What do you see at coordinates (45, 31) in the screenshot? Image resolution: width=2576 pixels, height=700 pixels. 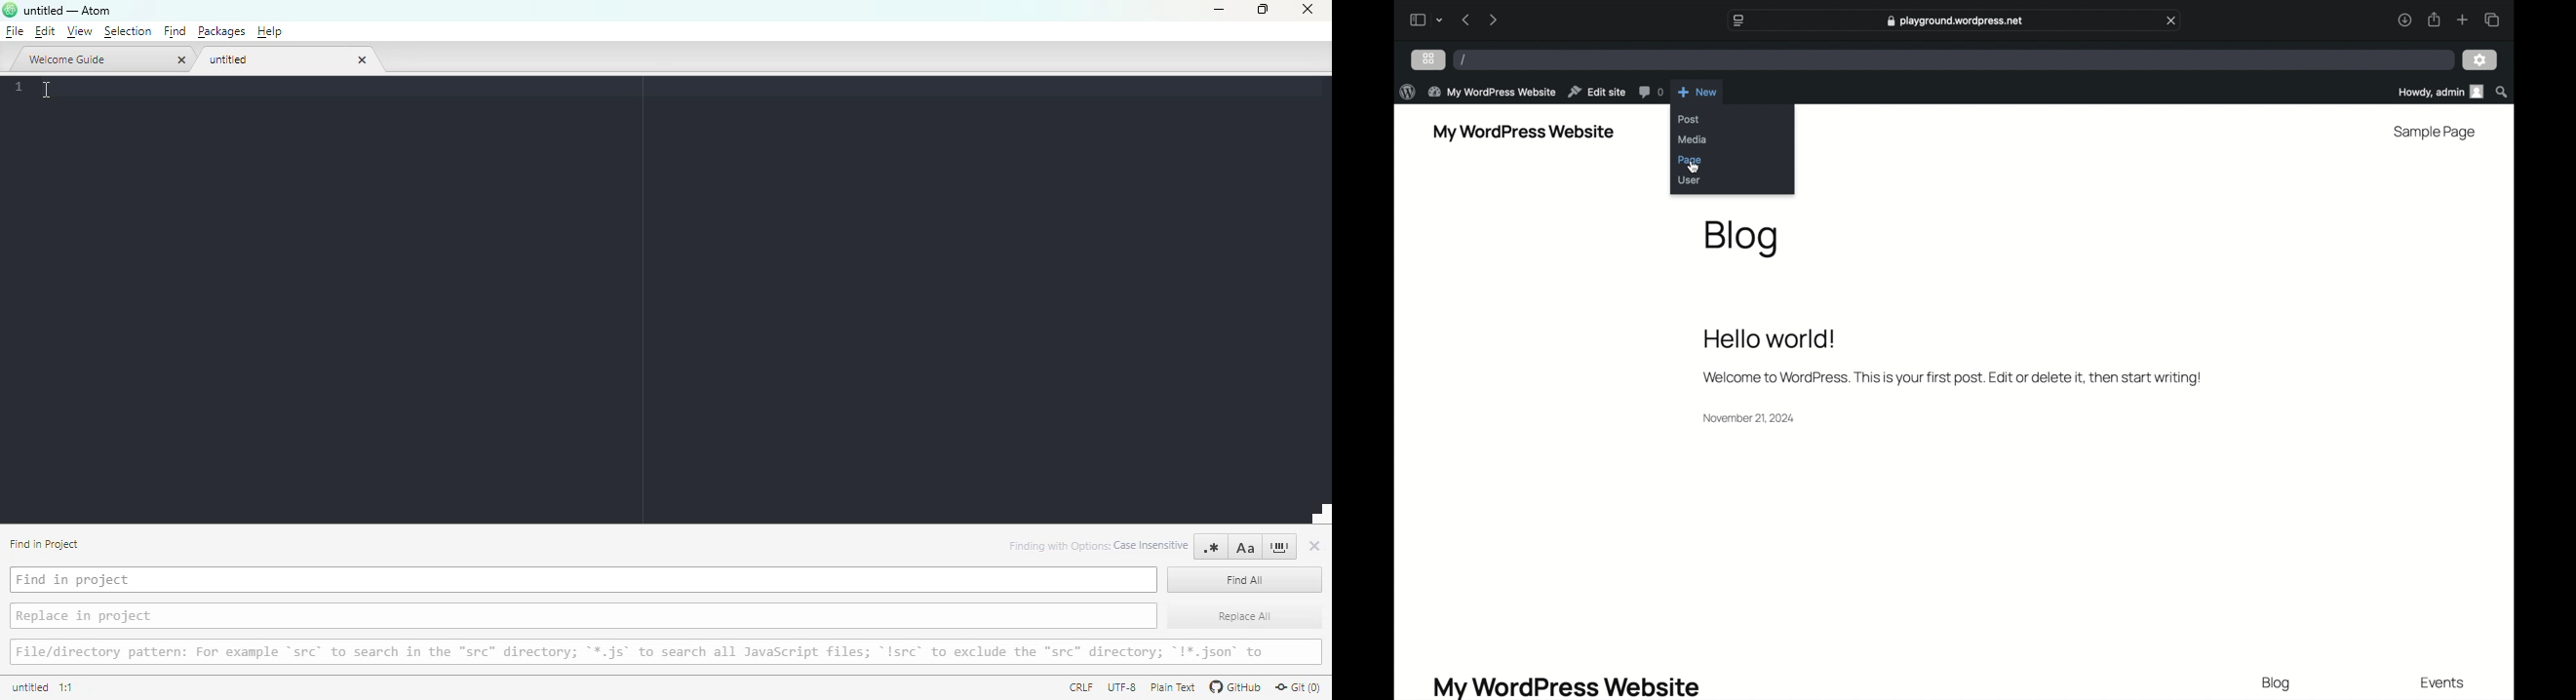 I see `edit` at bounding box center [45, 31].